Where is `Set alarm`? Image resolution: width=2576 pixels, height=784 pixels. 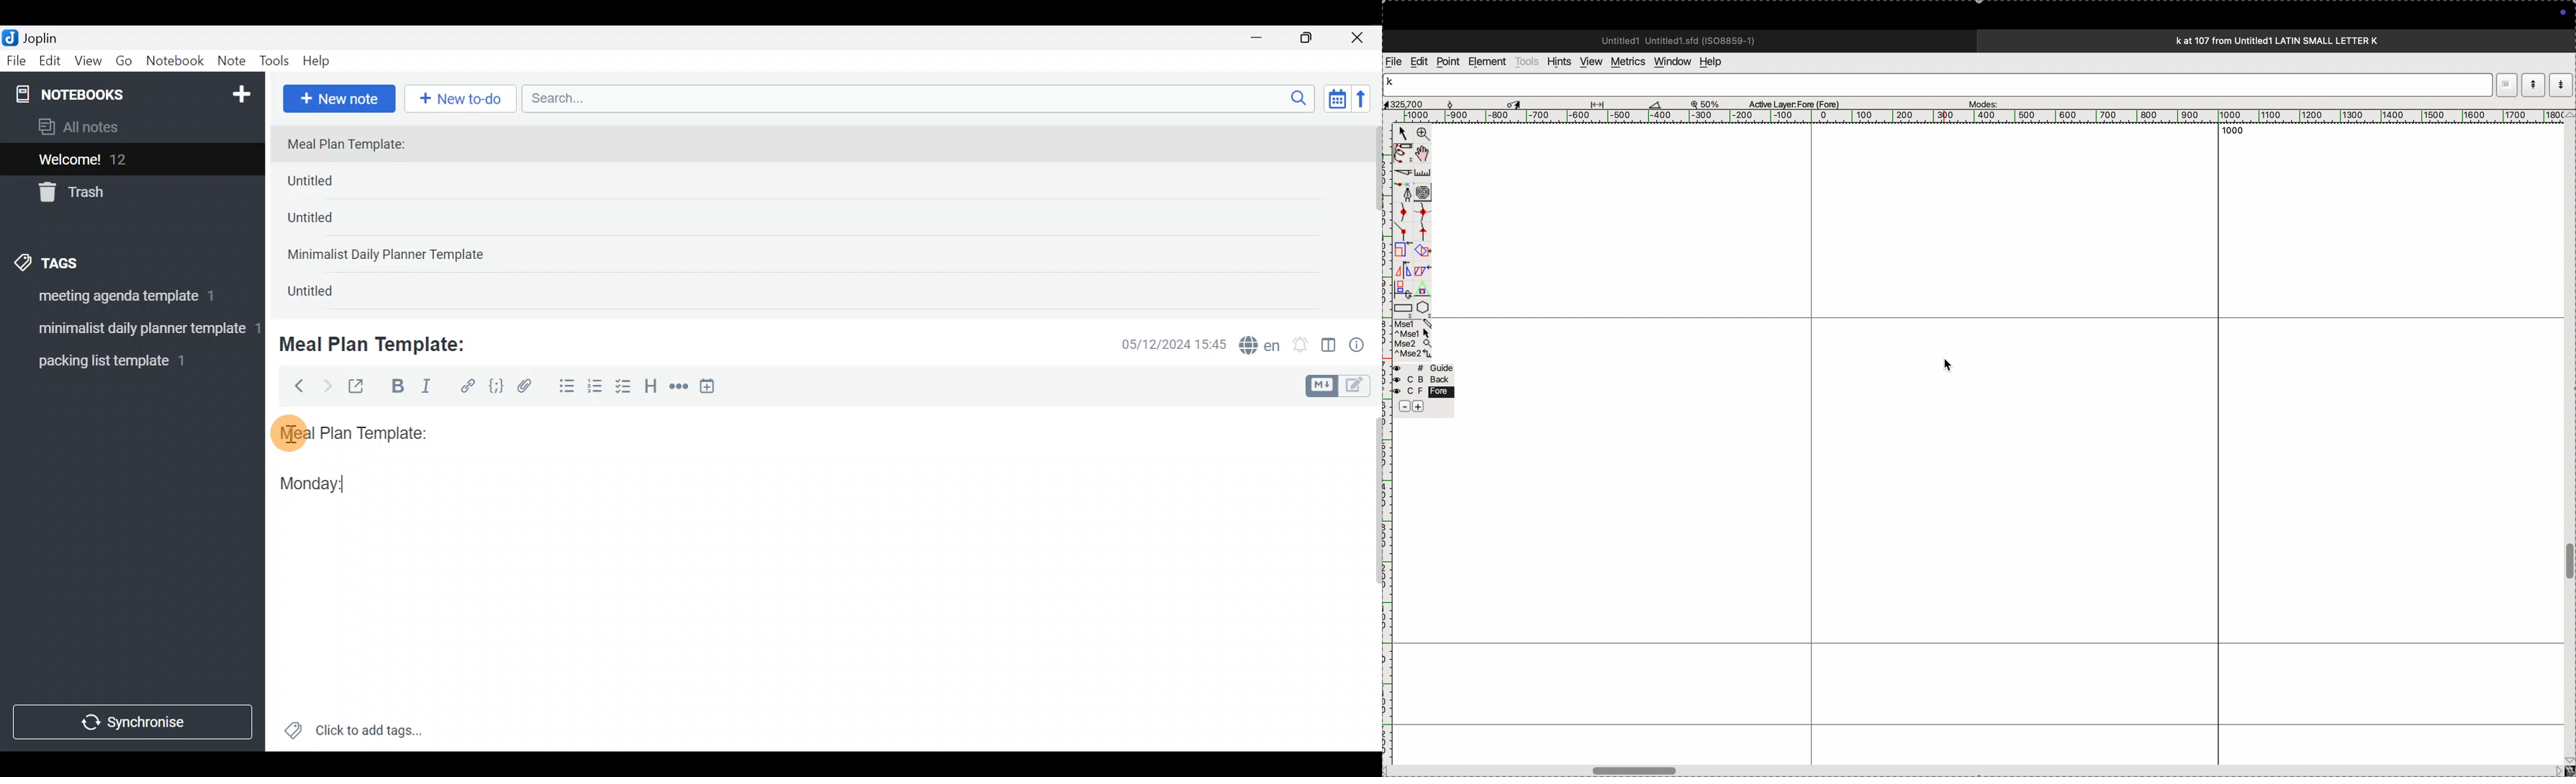
Set alarm is located at coordinates (1301, 346).